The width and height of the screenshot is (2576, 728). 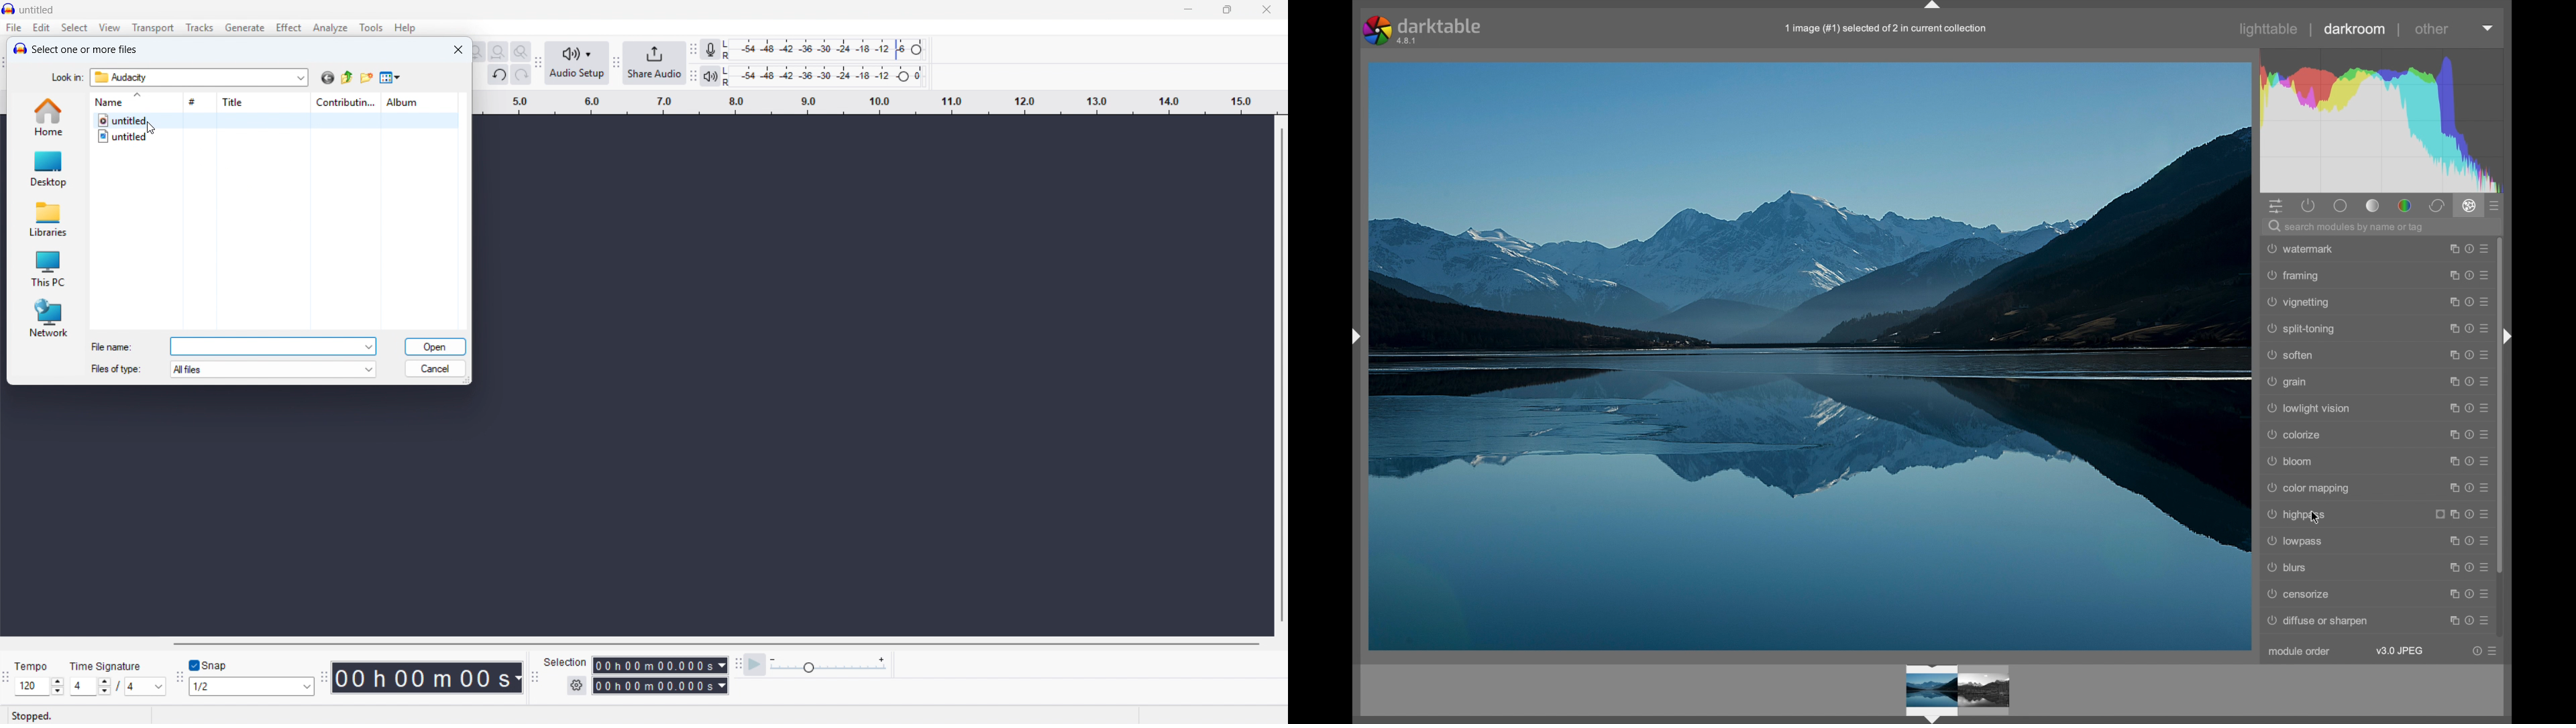 What do you see at coordinates (537, 64) in the screenshot?
I see `Audio setup toolbar ` at bounding box center [537, 64].